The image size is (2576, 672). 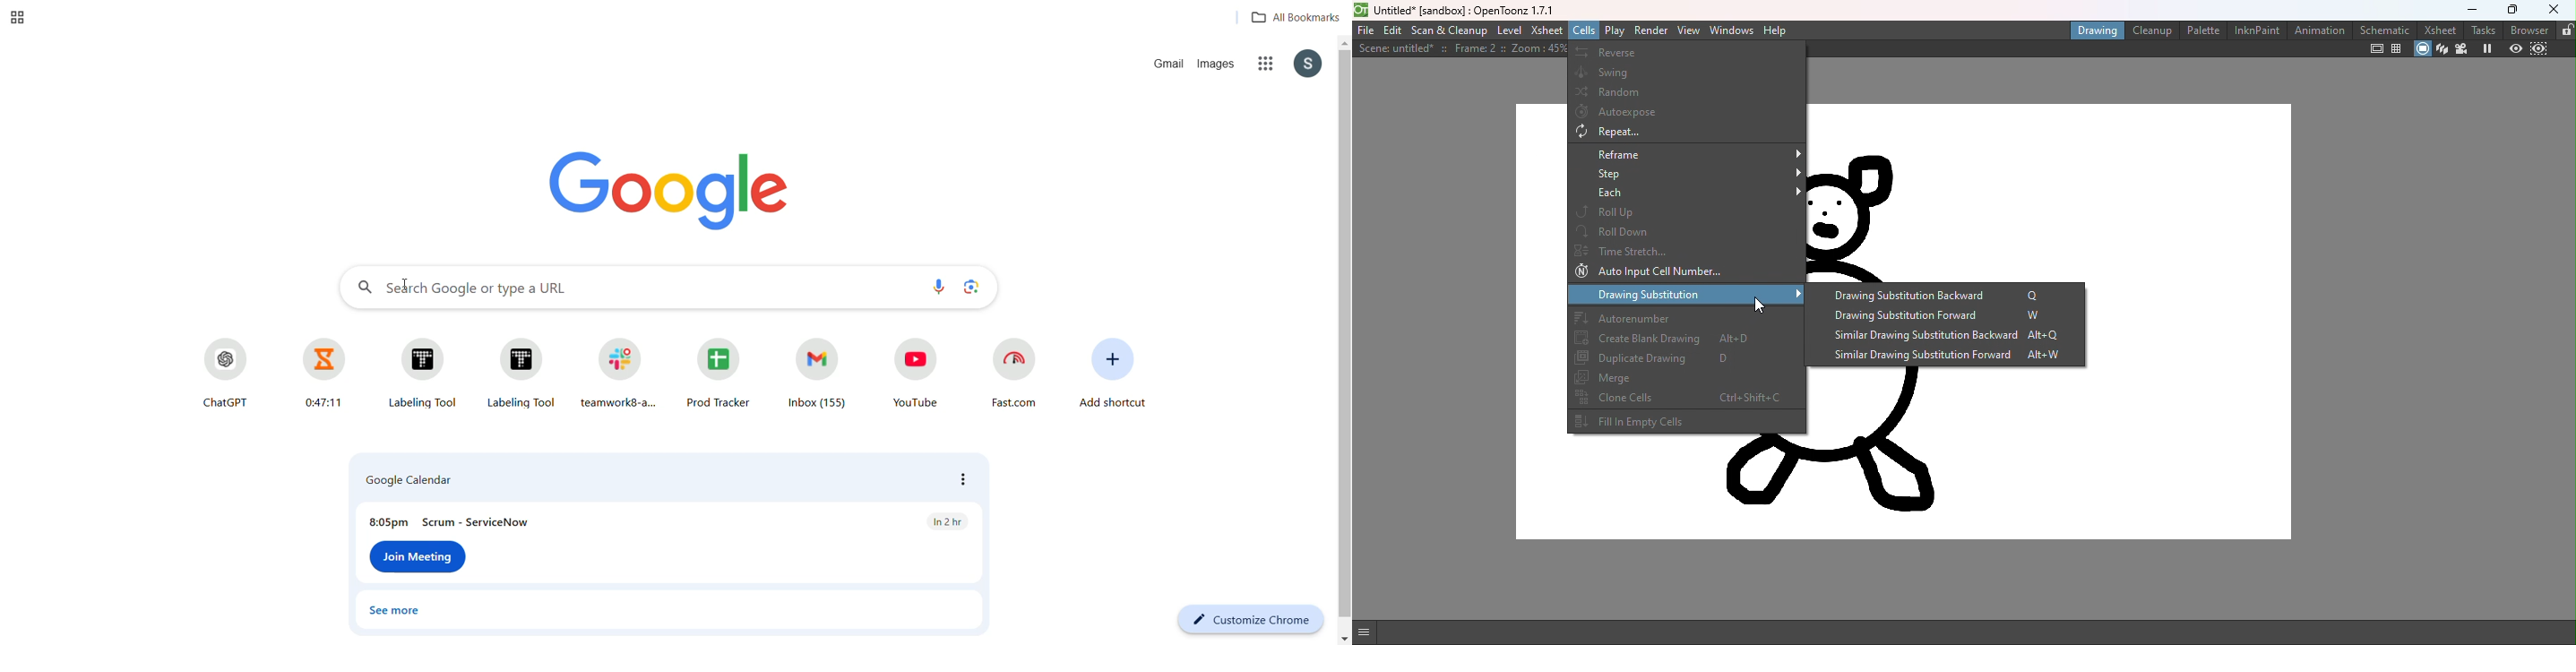 I want to click on Similar drawing substitution backward, so click(x=1938, y=338).